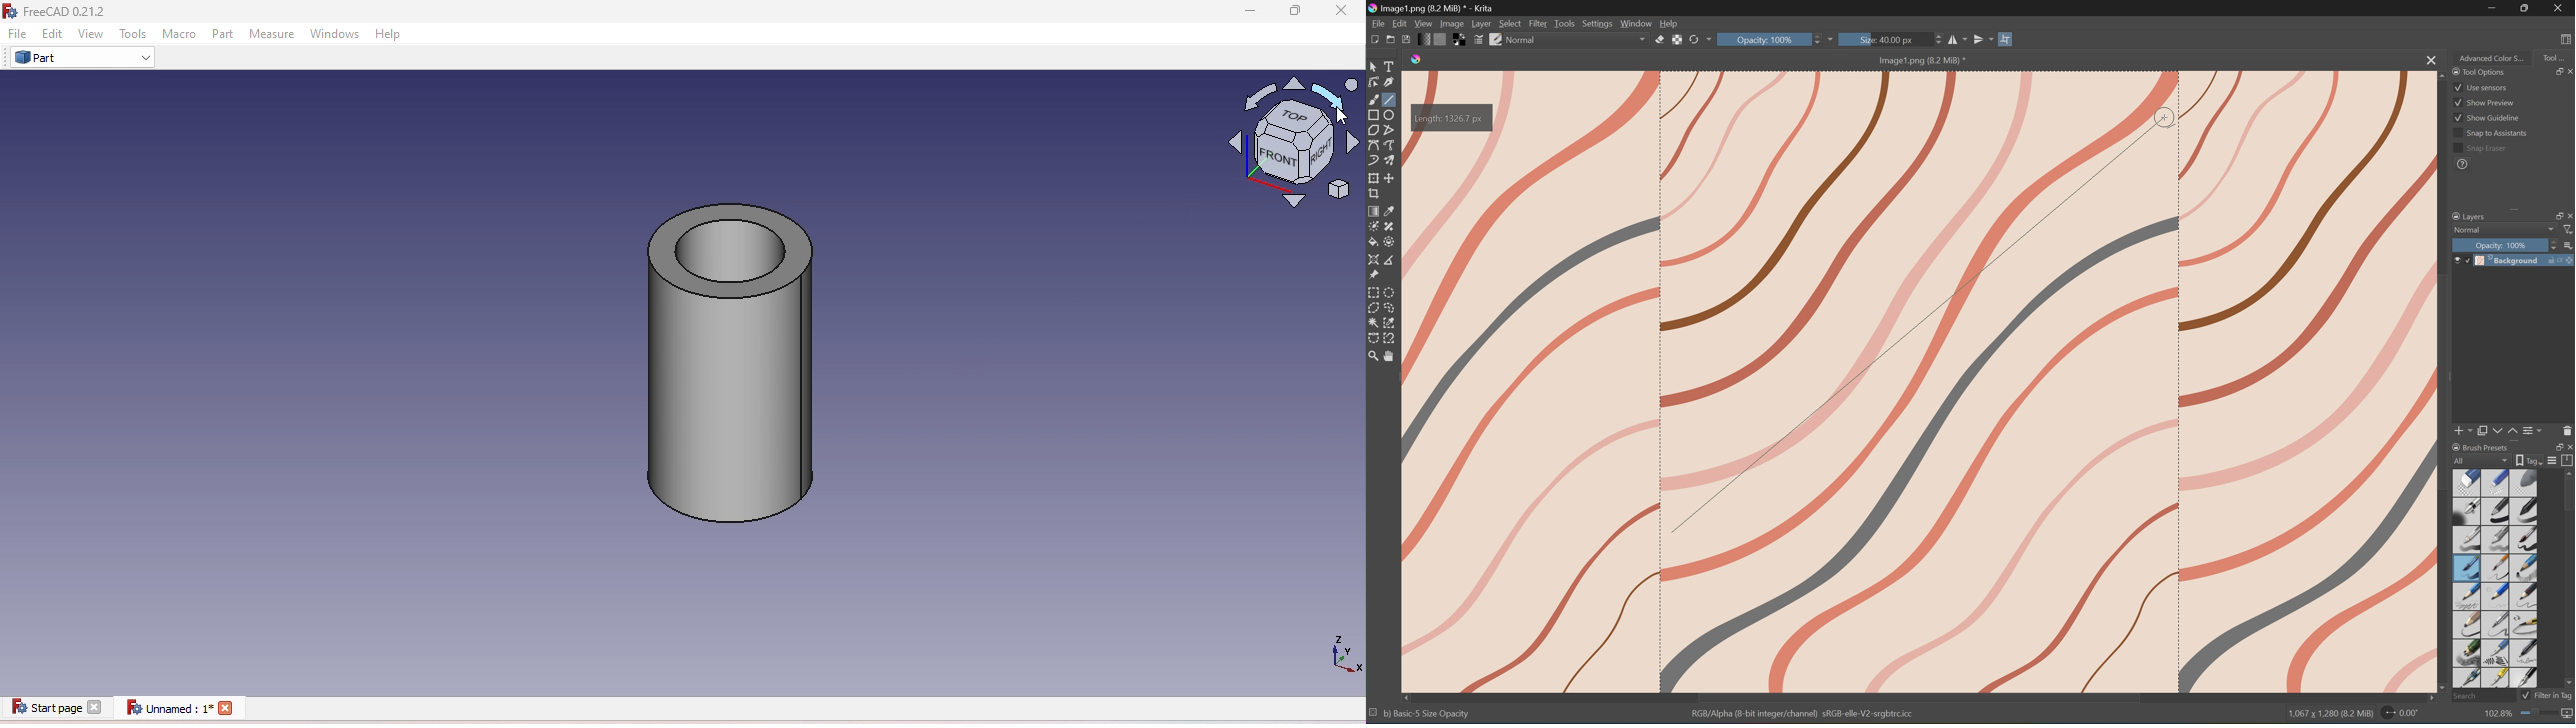  What do you see at coordinates (64, 12) in the screenshot?
I see `FreeCAD icon` at bounding box center [64, 12].